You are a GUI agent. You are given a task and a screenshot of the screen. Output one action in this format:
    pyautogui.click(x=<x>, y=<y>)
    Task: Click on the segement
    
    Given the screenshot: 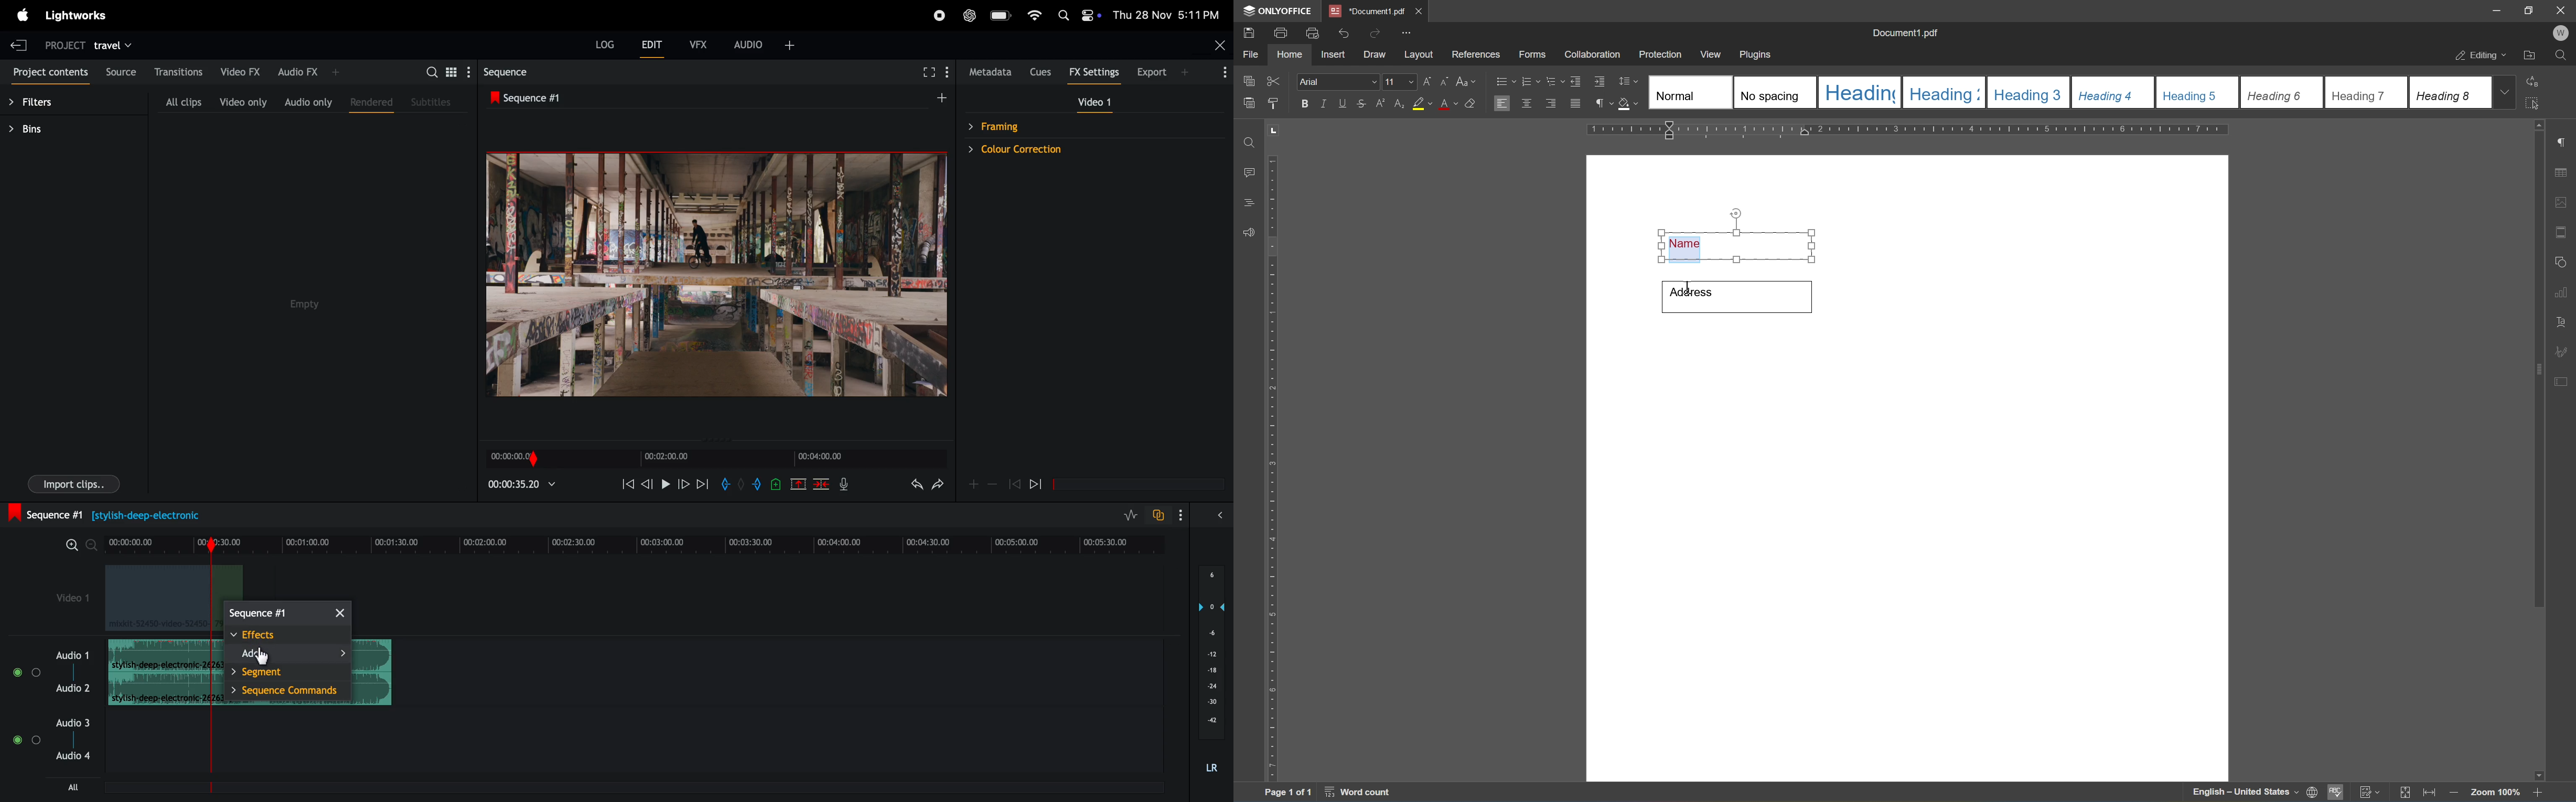 What is the action you would take?
    pyautogui.click(x=292, y=673)
    